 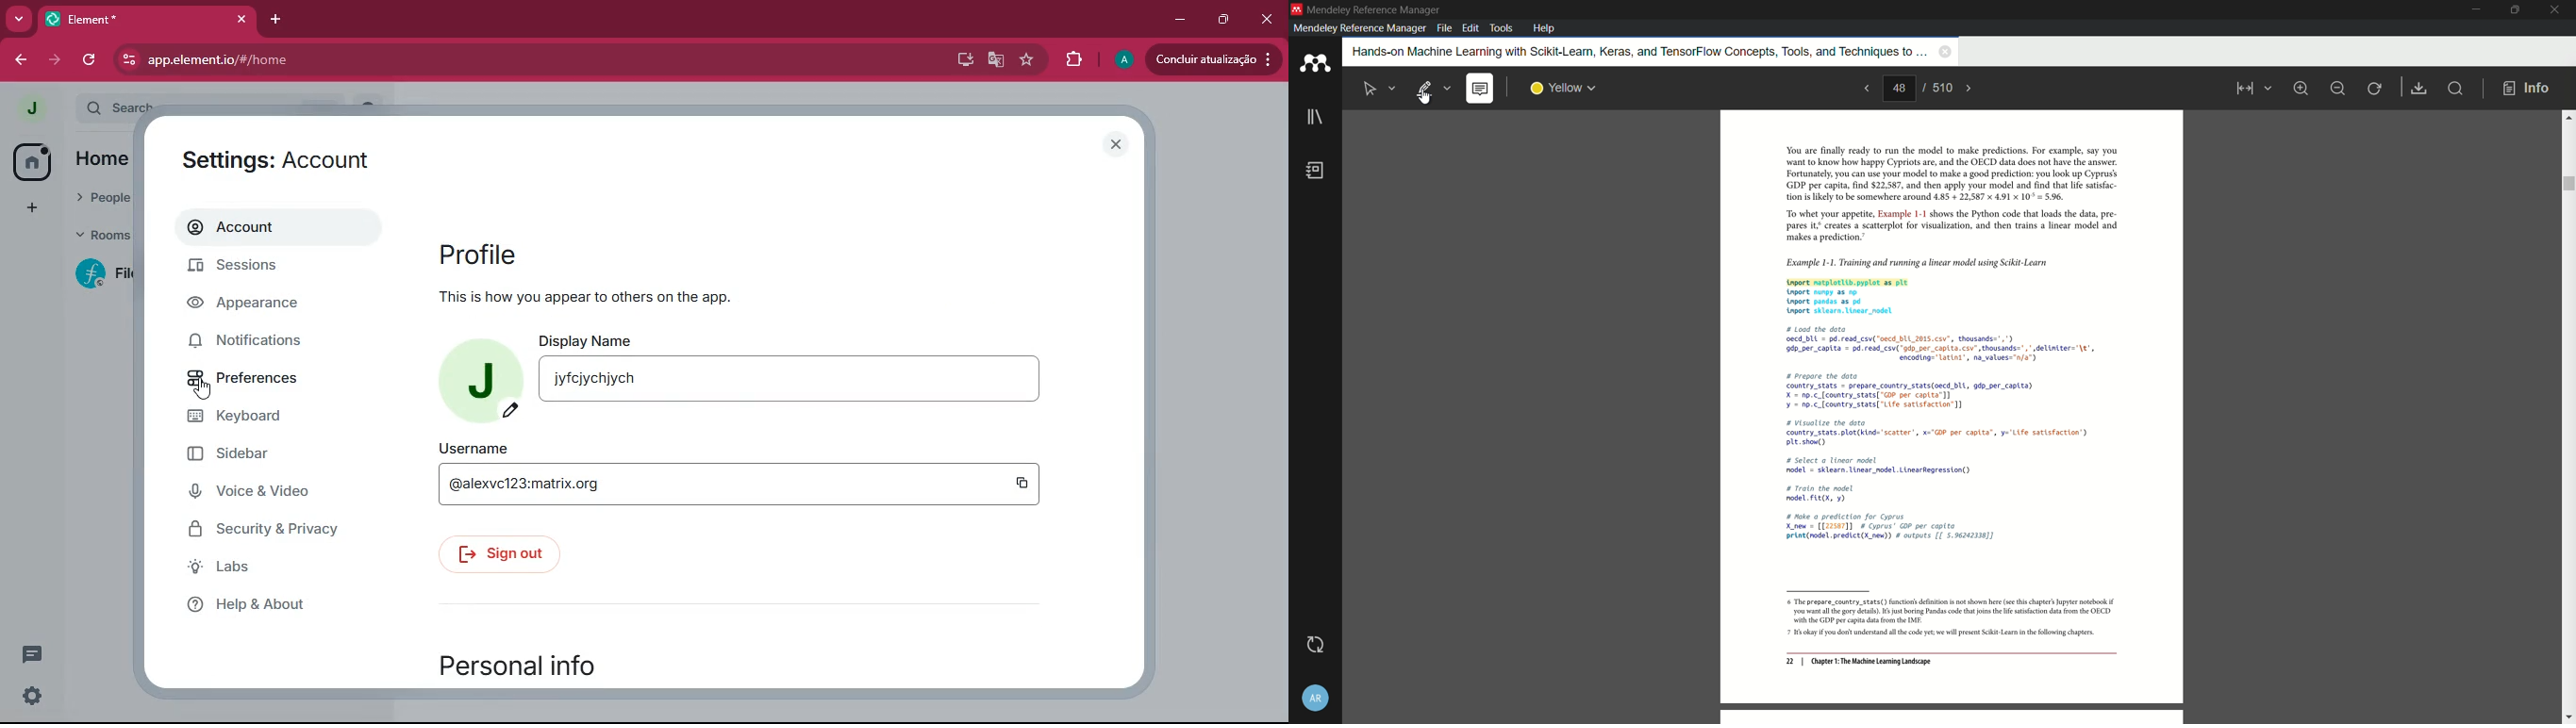 What do you see at coordinates (368, 60) in the screenshot?
I see `app.element.io/#/home` at bounding box center [368, 60].